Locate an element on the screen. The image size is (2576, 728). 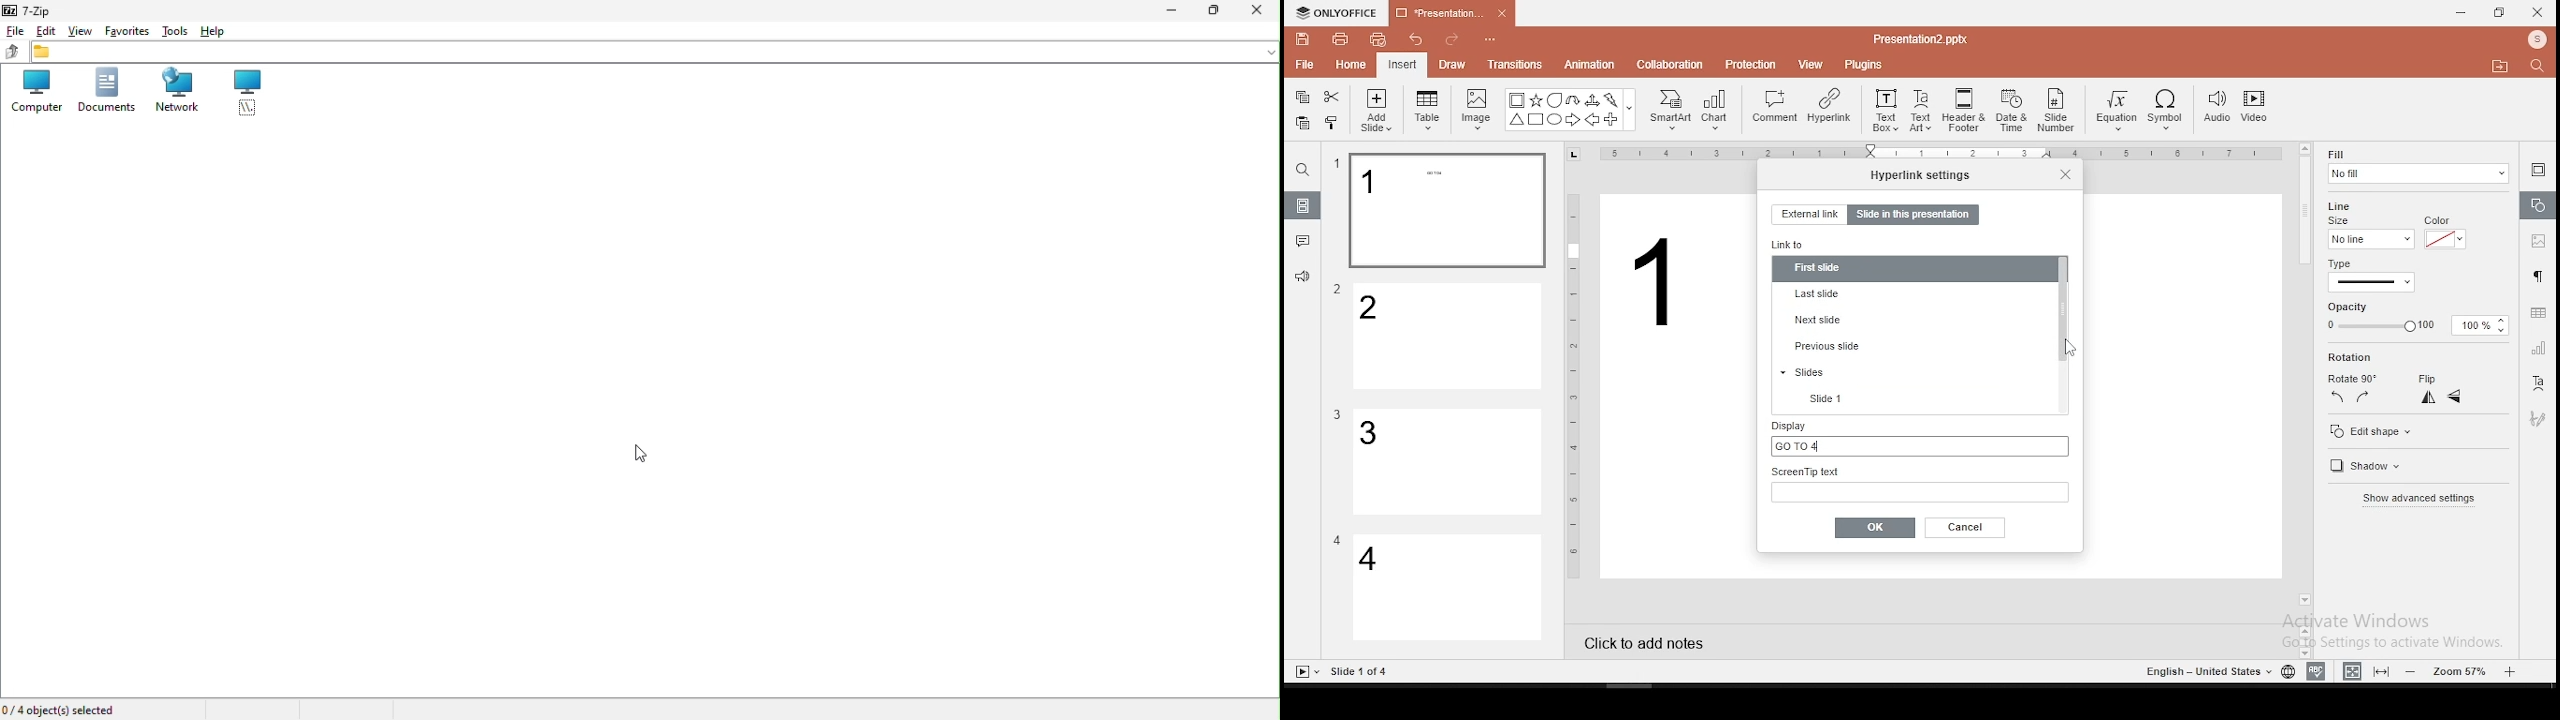
slide 2 is located at coordinates (1449, 337).